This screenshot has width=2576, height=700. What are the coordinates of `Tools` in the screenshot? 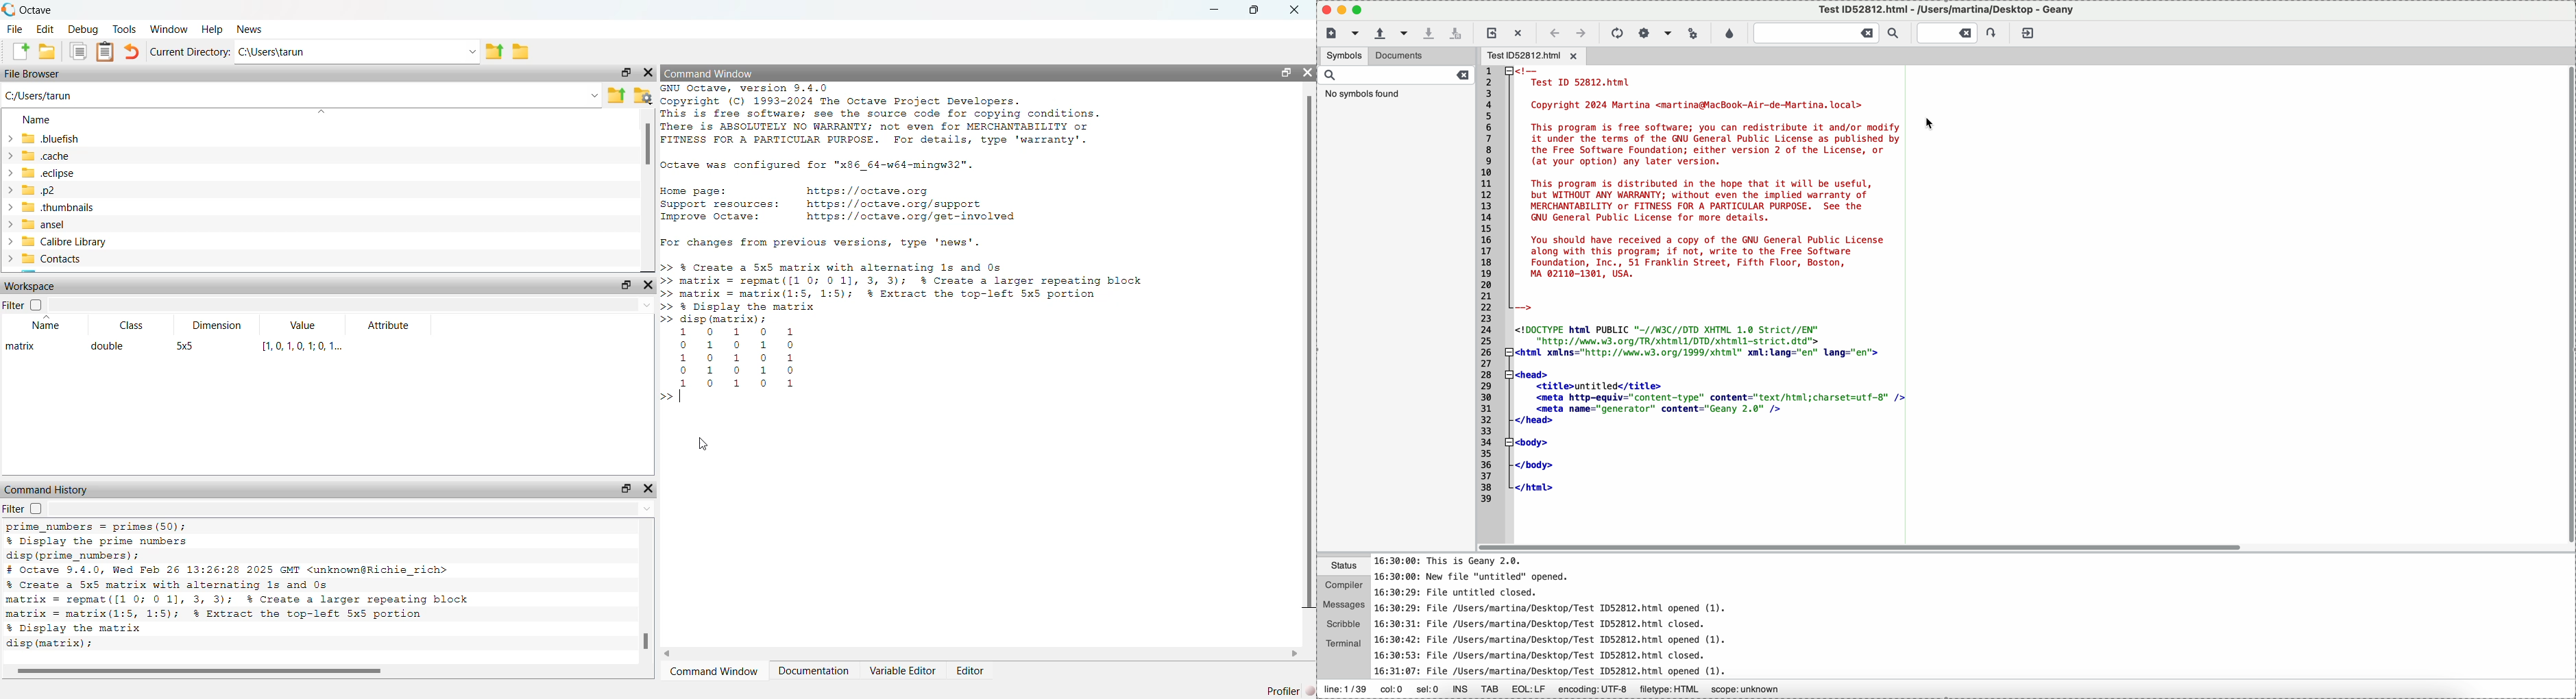 It's located at (126, 29).